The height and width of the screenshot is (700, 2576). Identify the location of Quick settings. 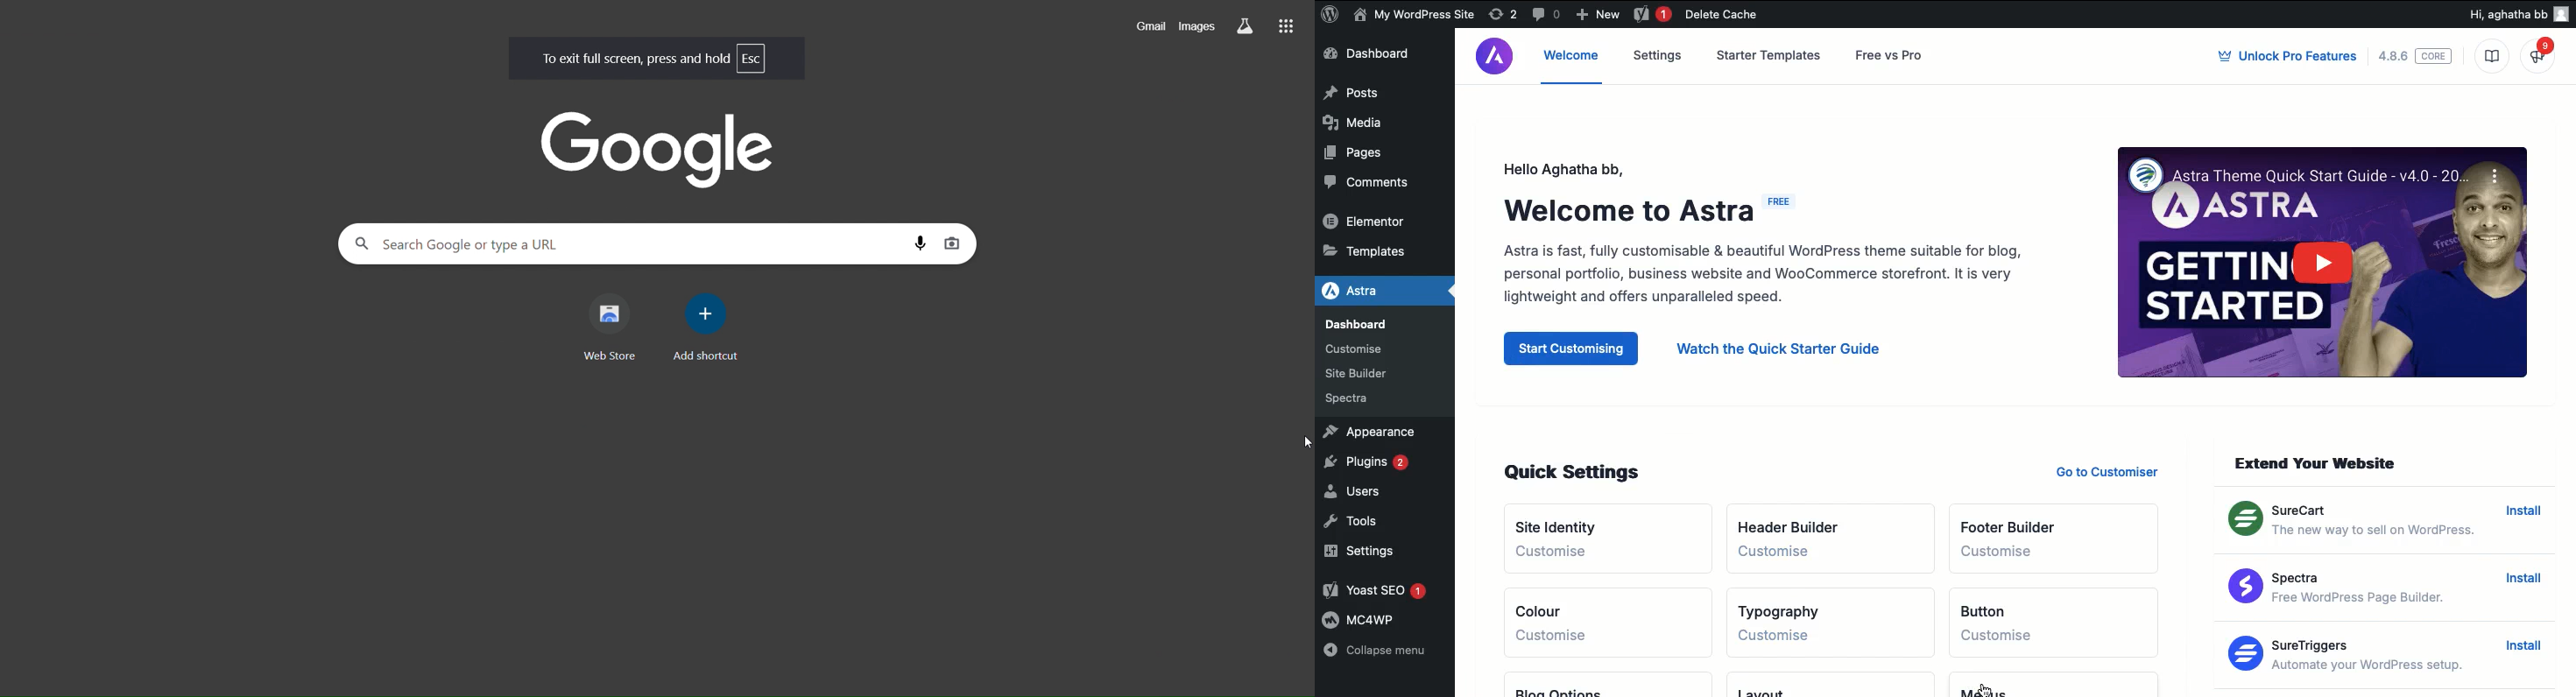
(1575, 473).